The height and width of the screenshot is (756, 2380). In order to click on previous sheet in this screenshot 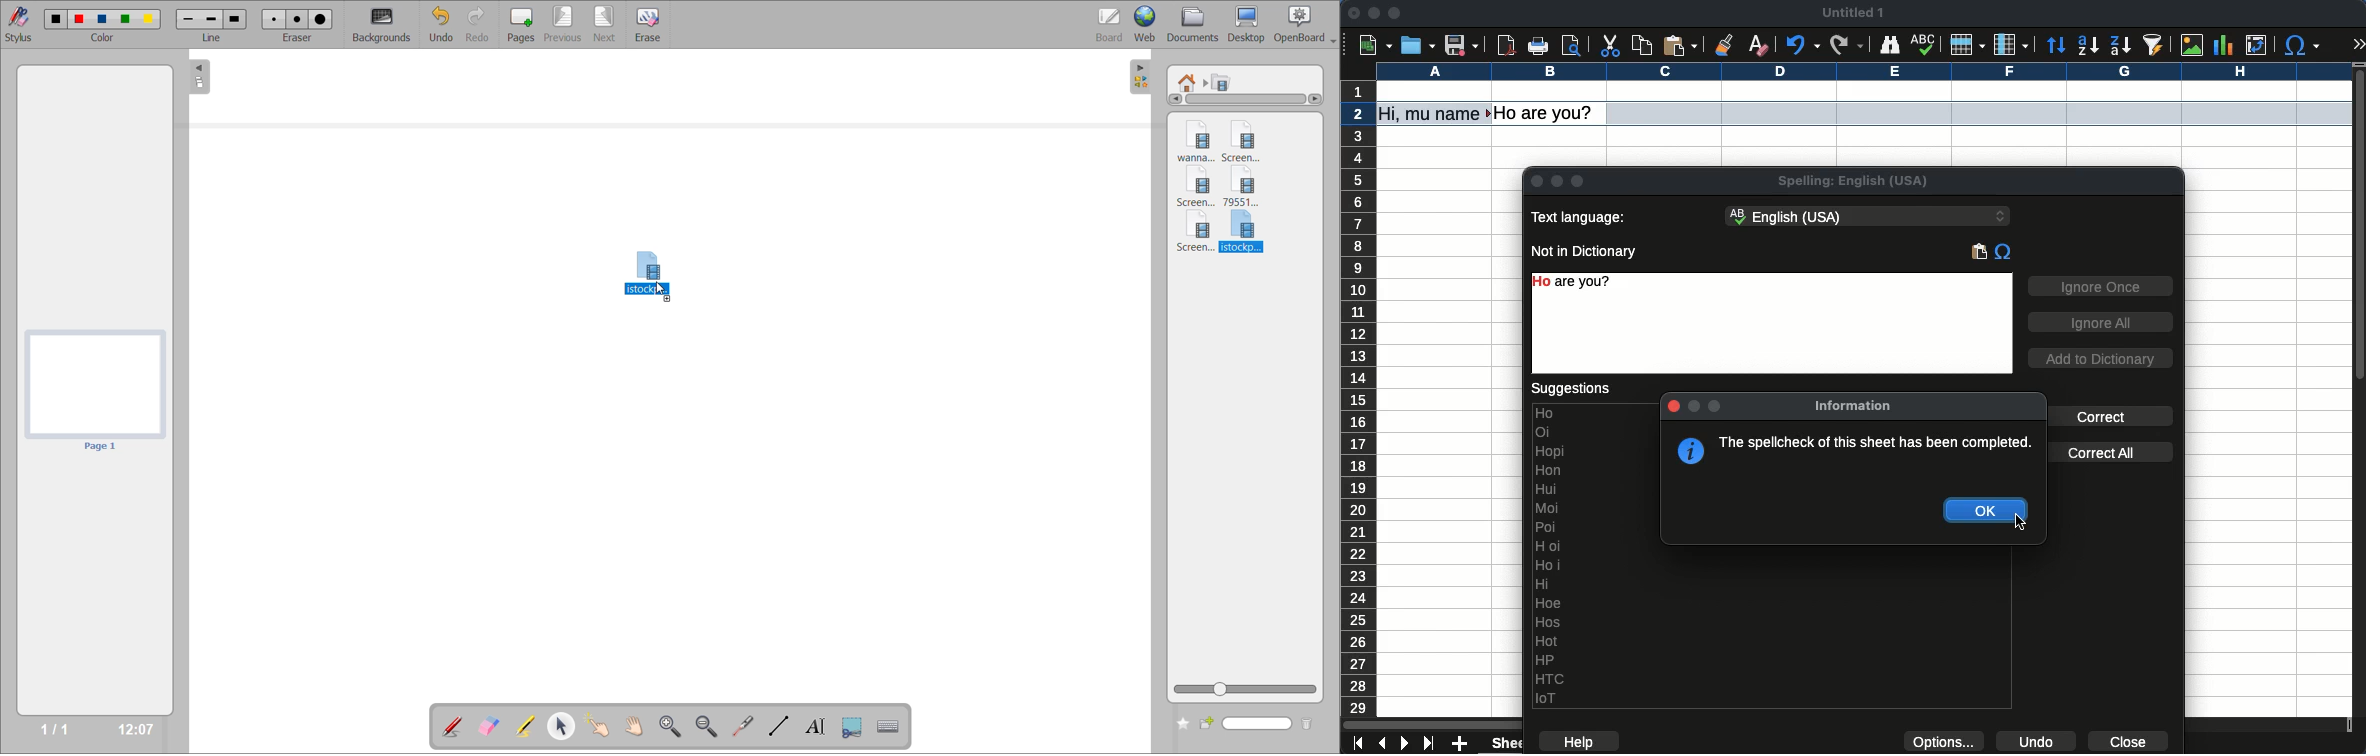, I will do `click(1384, 744)`.